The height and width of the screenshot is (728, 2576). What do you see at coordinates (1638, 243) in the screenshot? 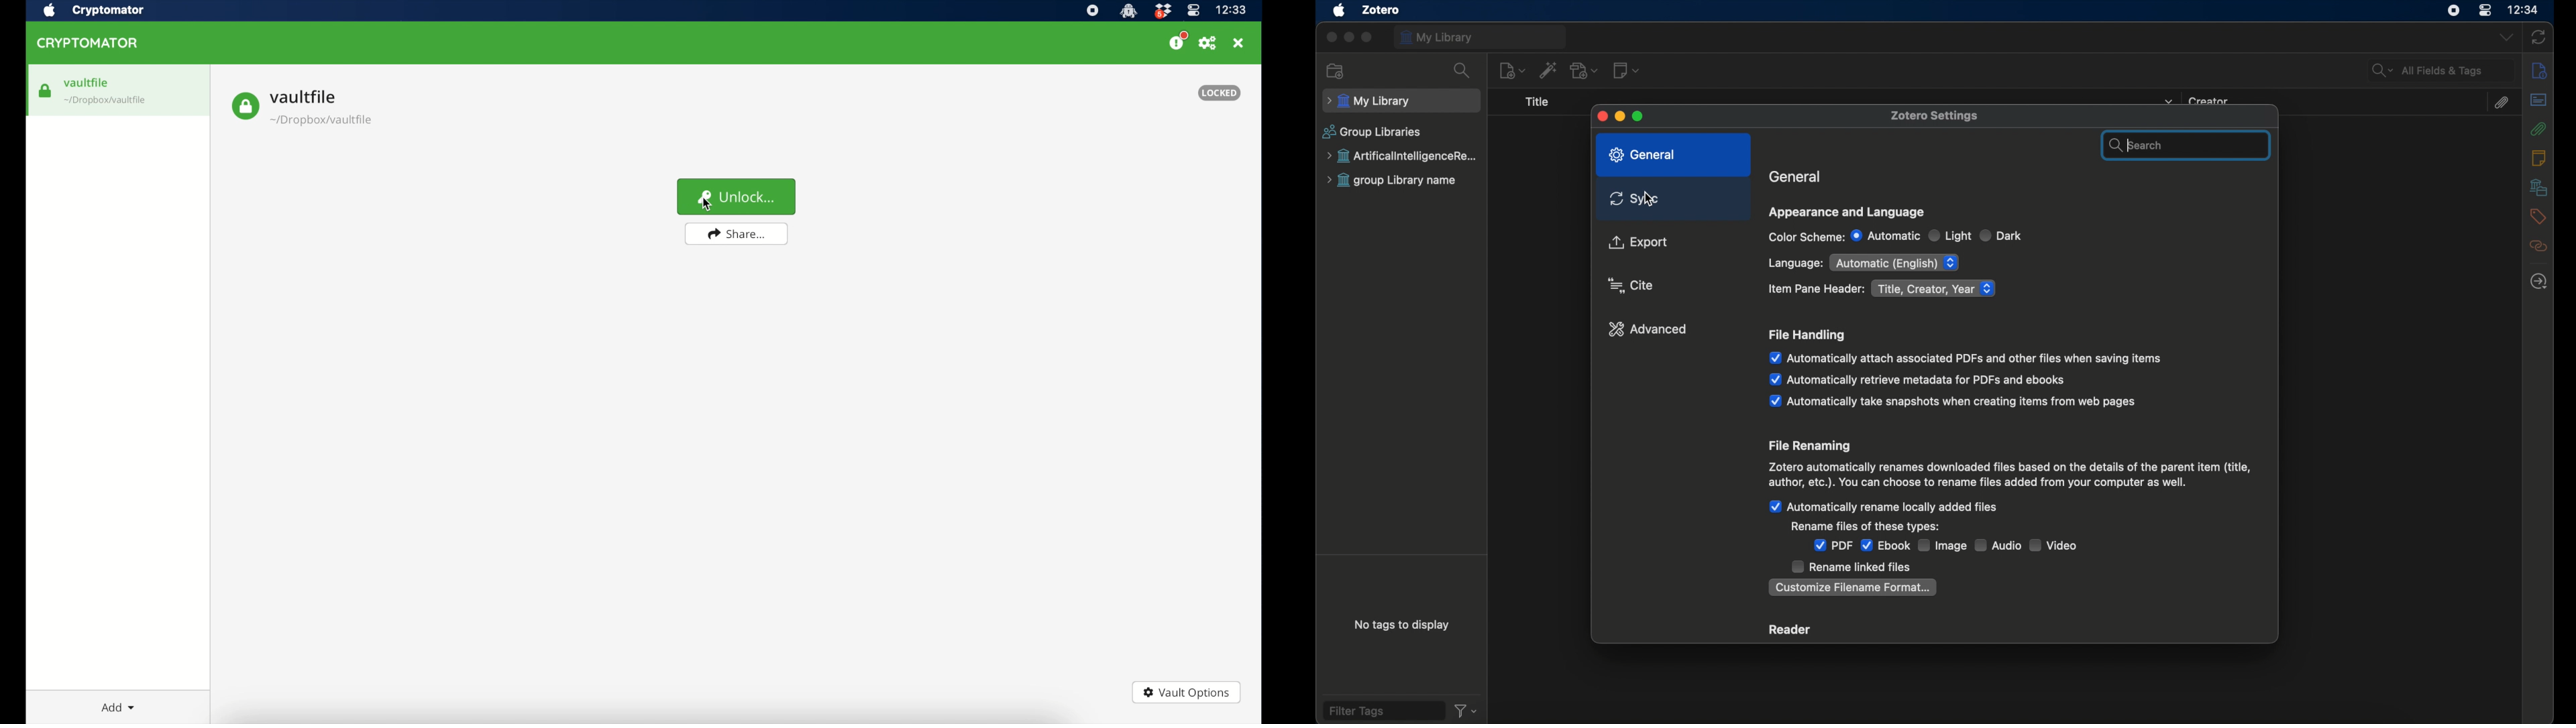
I see `export` at bounding box center [1638, 243].